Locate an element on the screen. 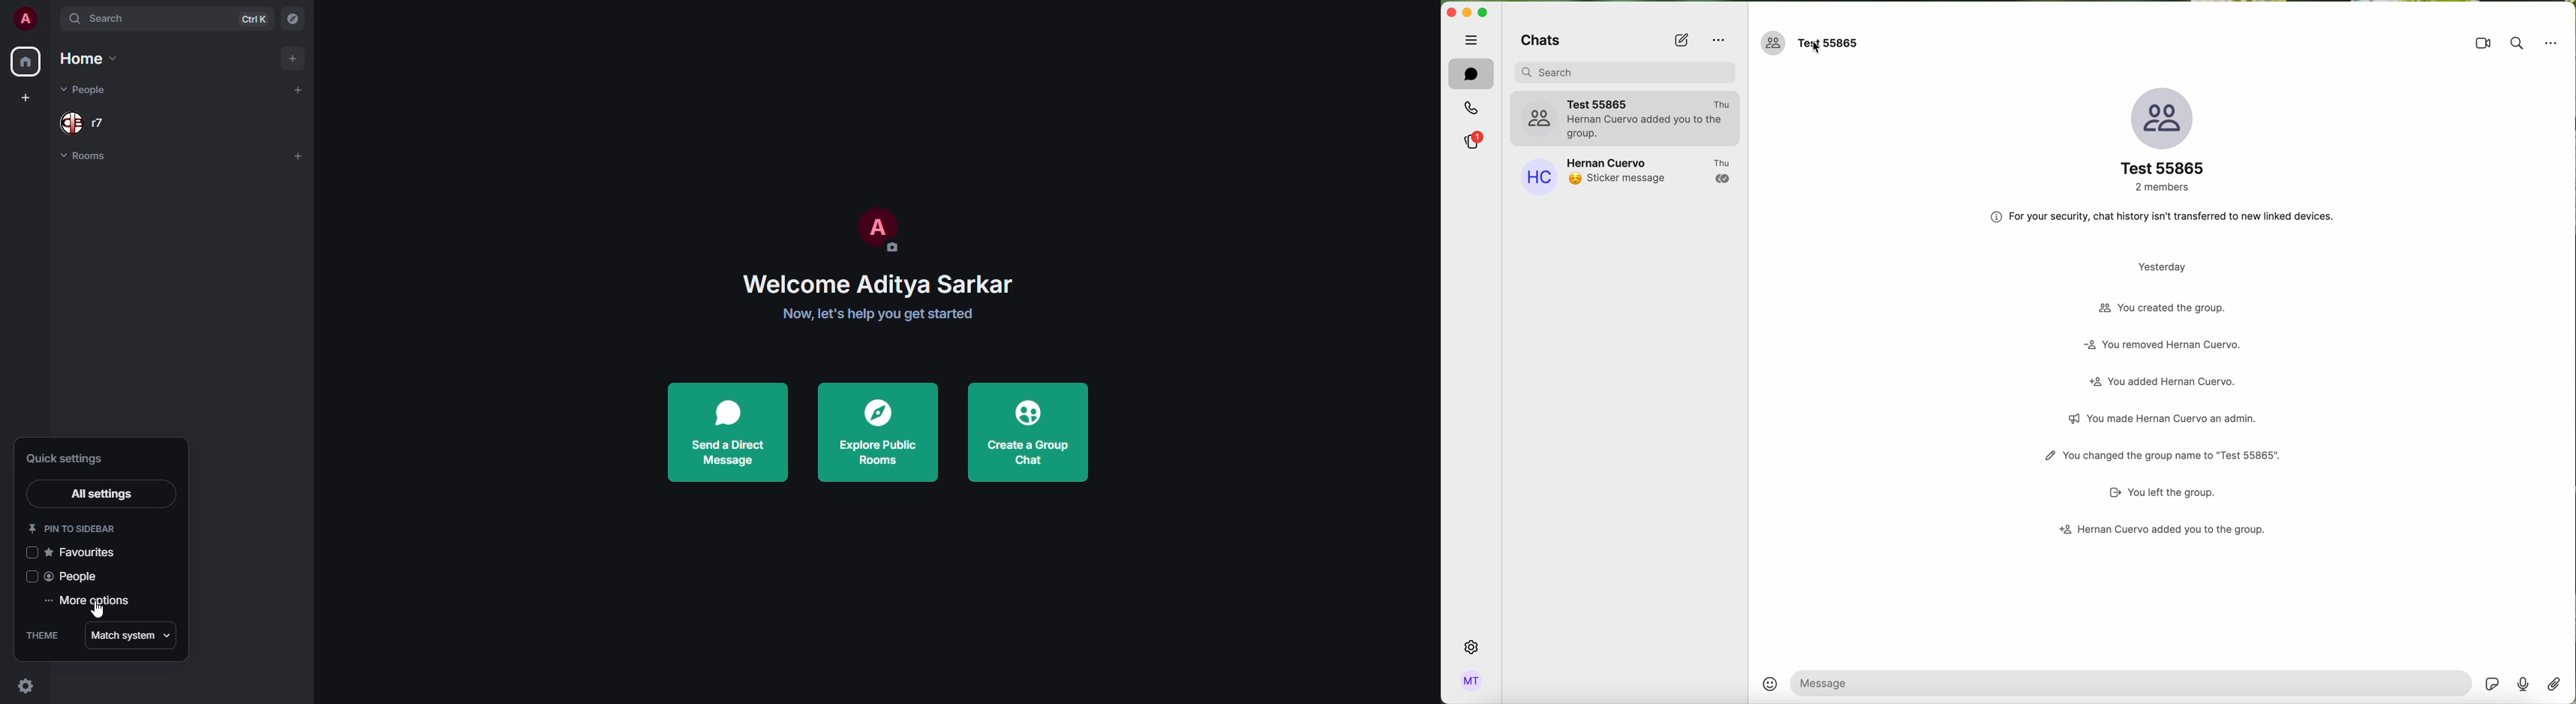 The height and width of the screenshot is (728, 2576). calls is located at coordinates (1473, 108).